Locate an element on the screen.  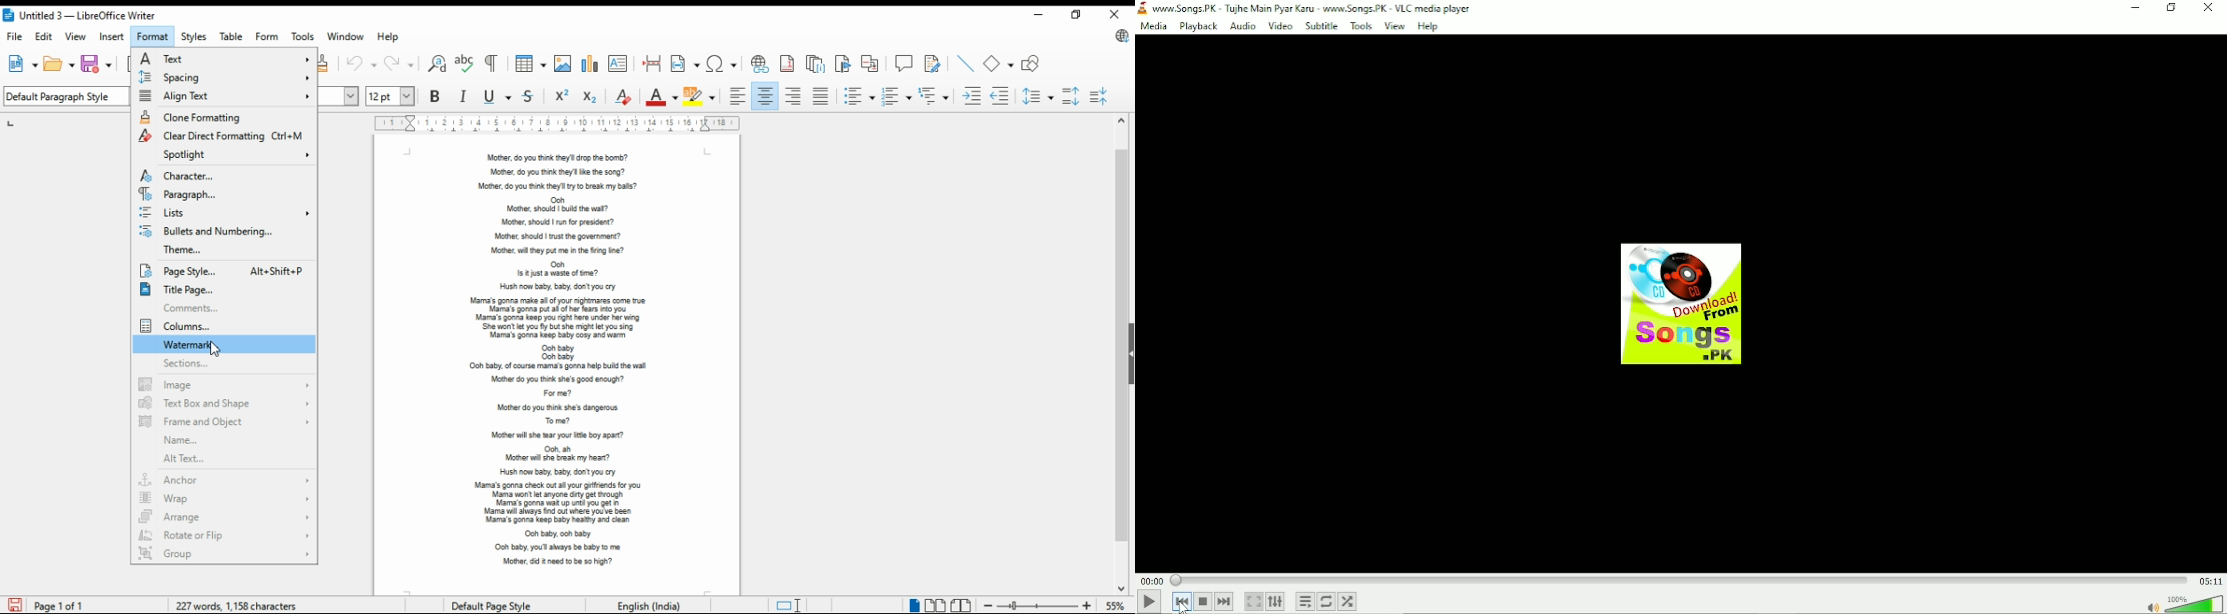
select paragraph style is located at coordinates (69, 96).